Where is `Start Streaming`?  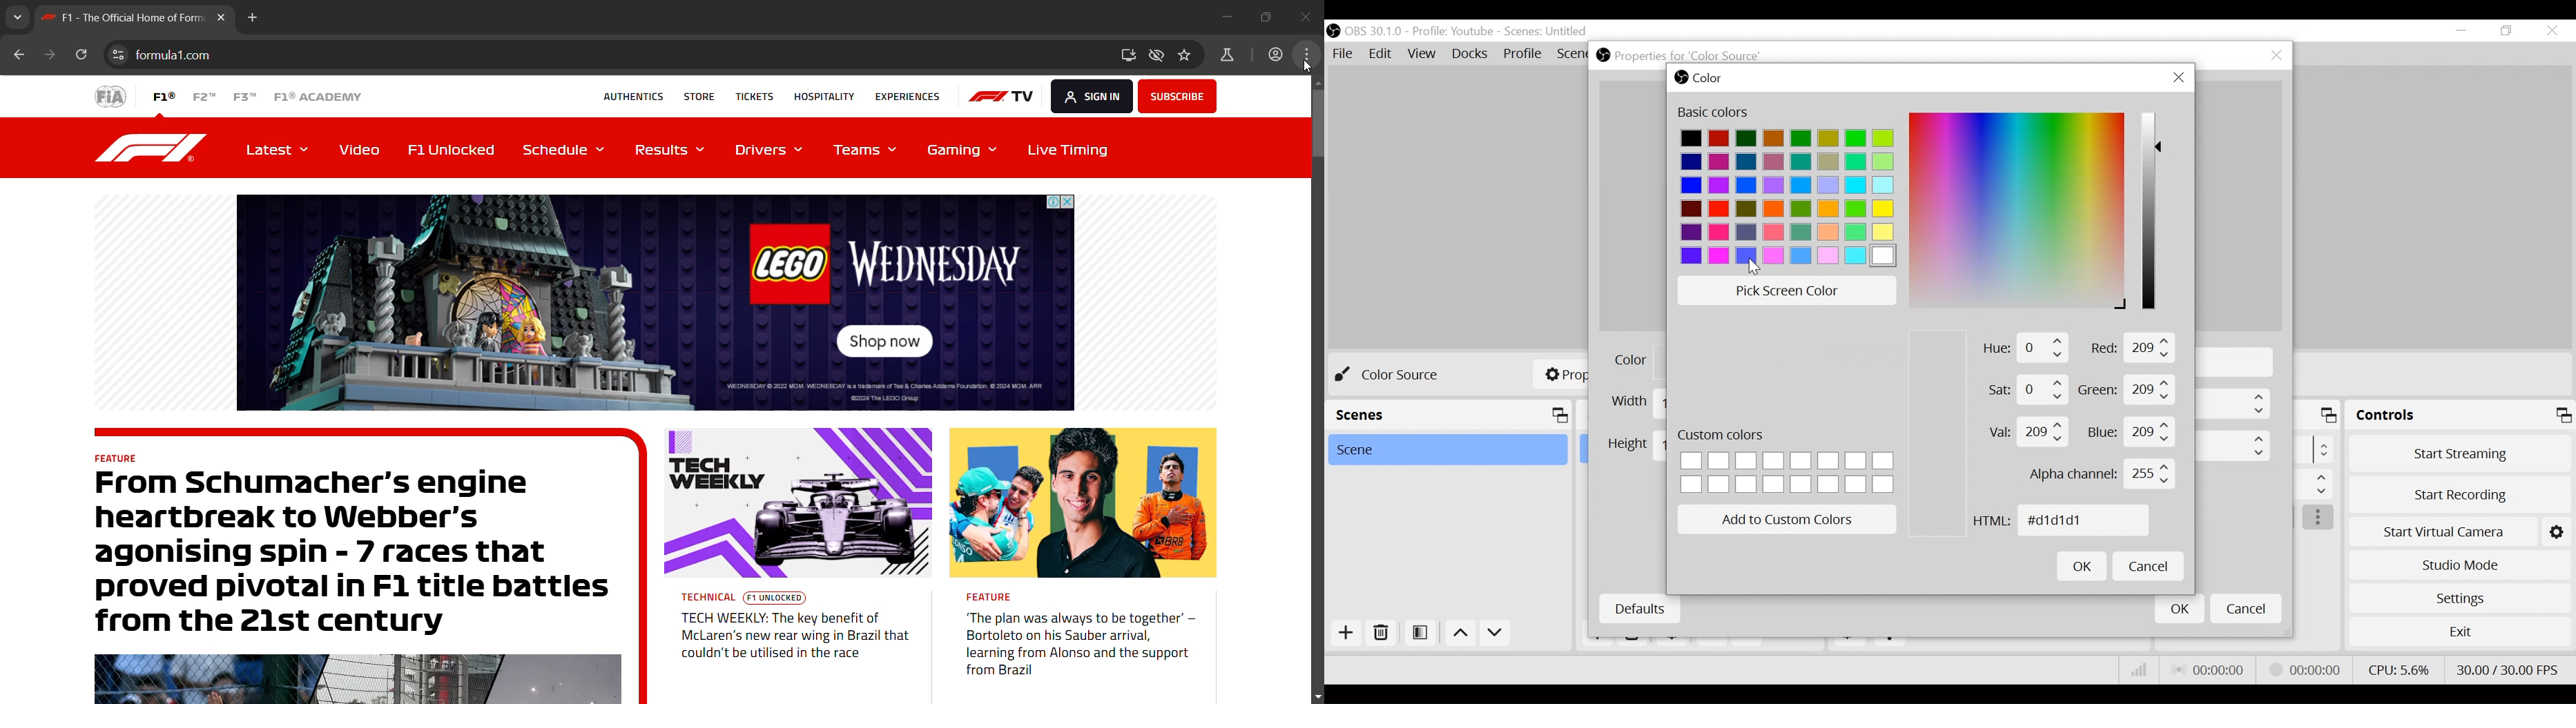
Start Streaming is located at coordinates (2460, 456).